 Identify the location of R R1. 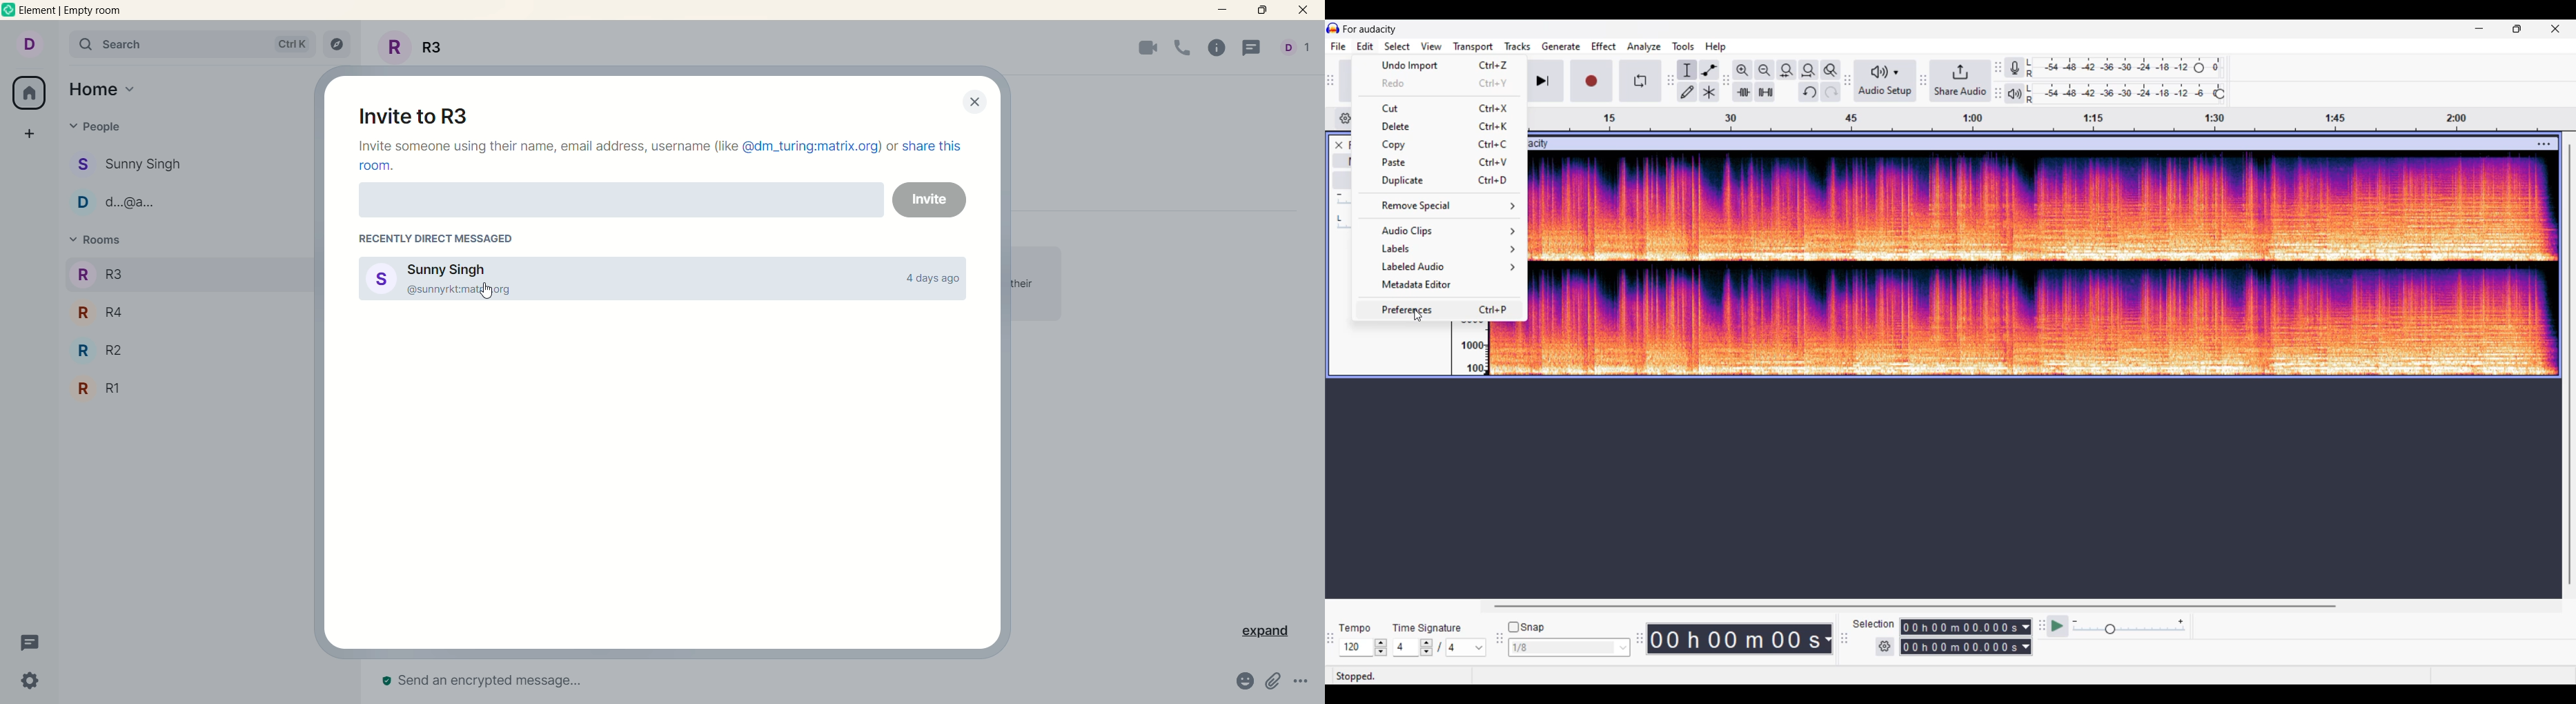
(99, 388).